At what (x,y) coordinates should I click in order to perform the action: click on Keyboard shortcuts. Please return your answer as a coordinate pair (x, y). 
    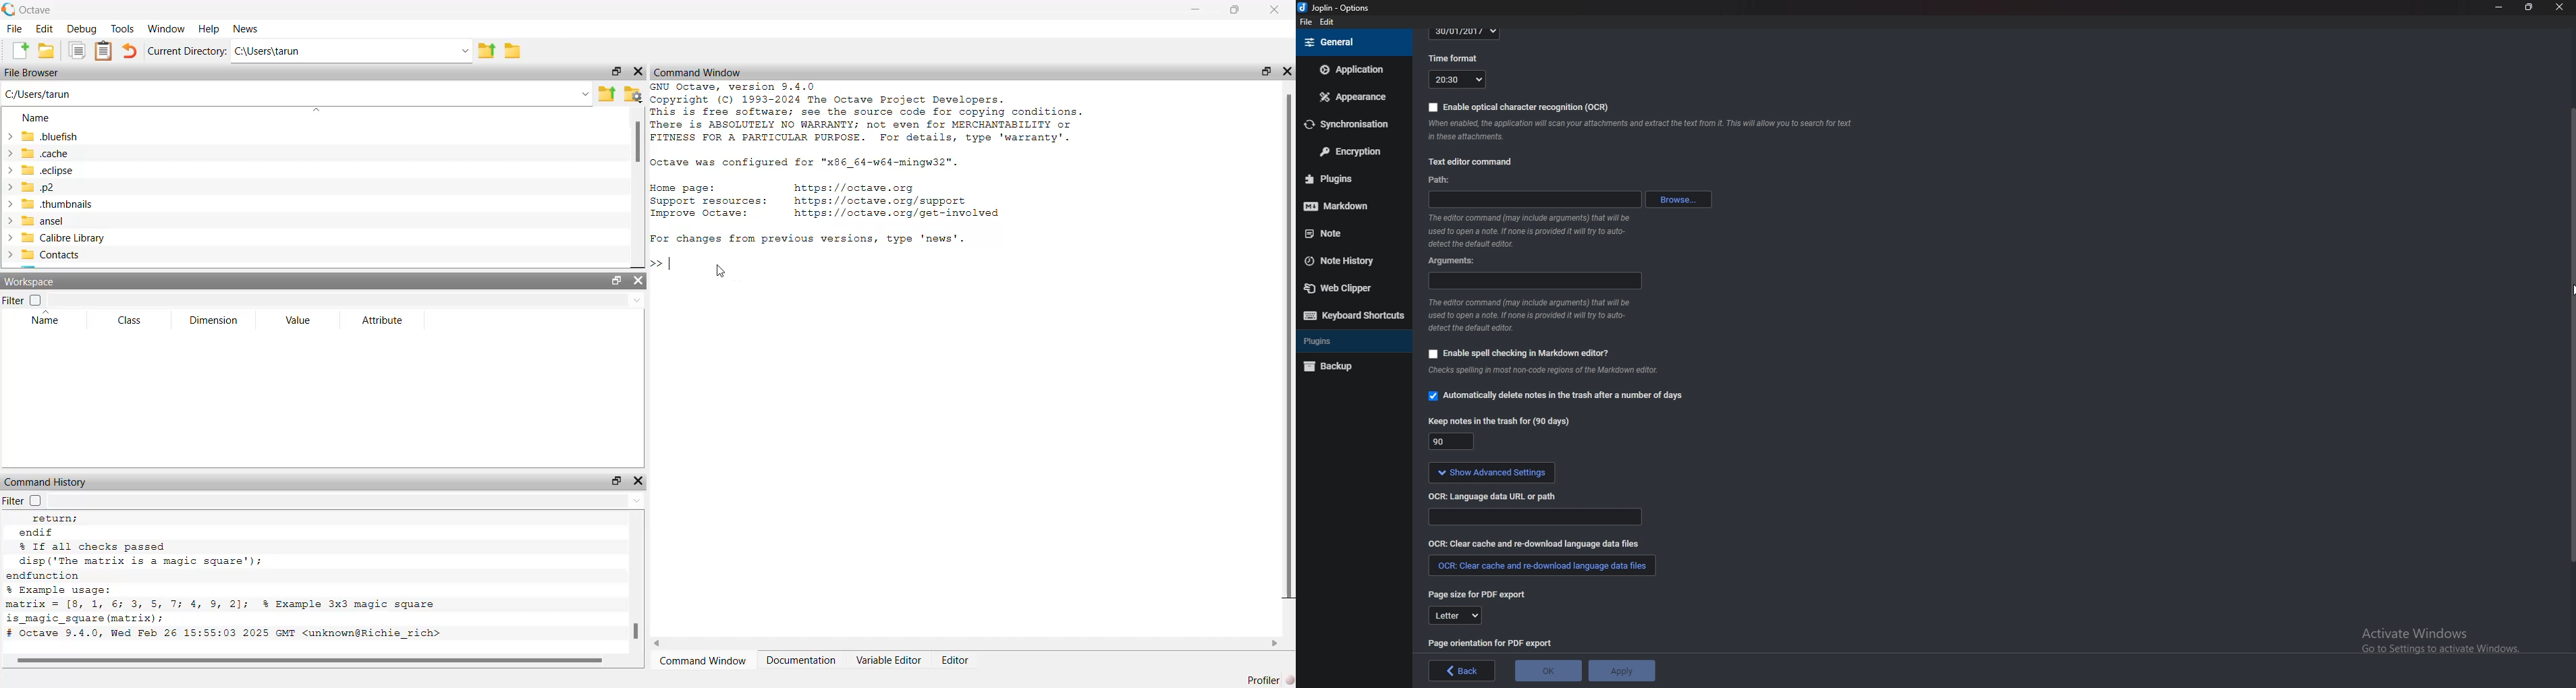
    Looking at the image, I should click on (1353, 315).